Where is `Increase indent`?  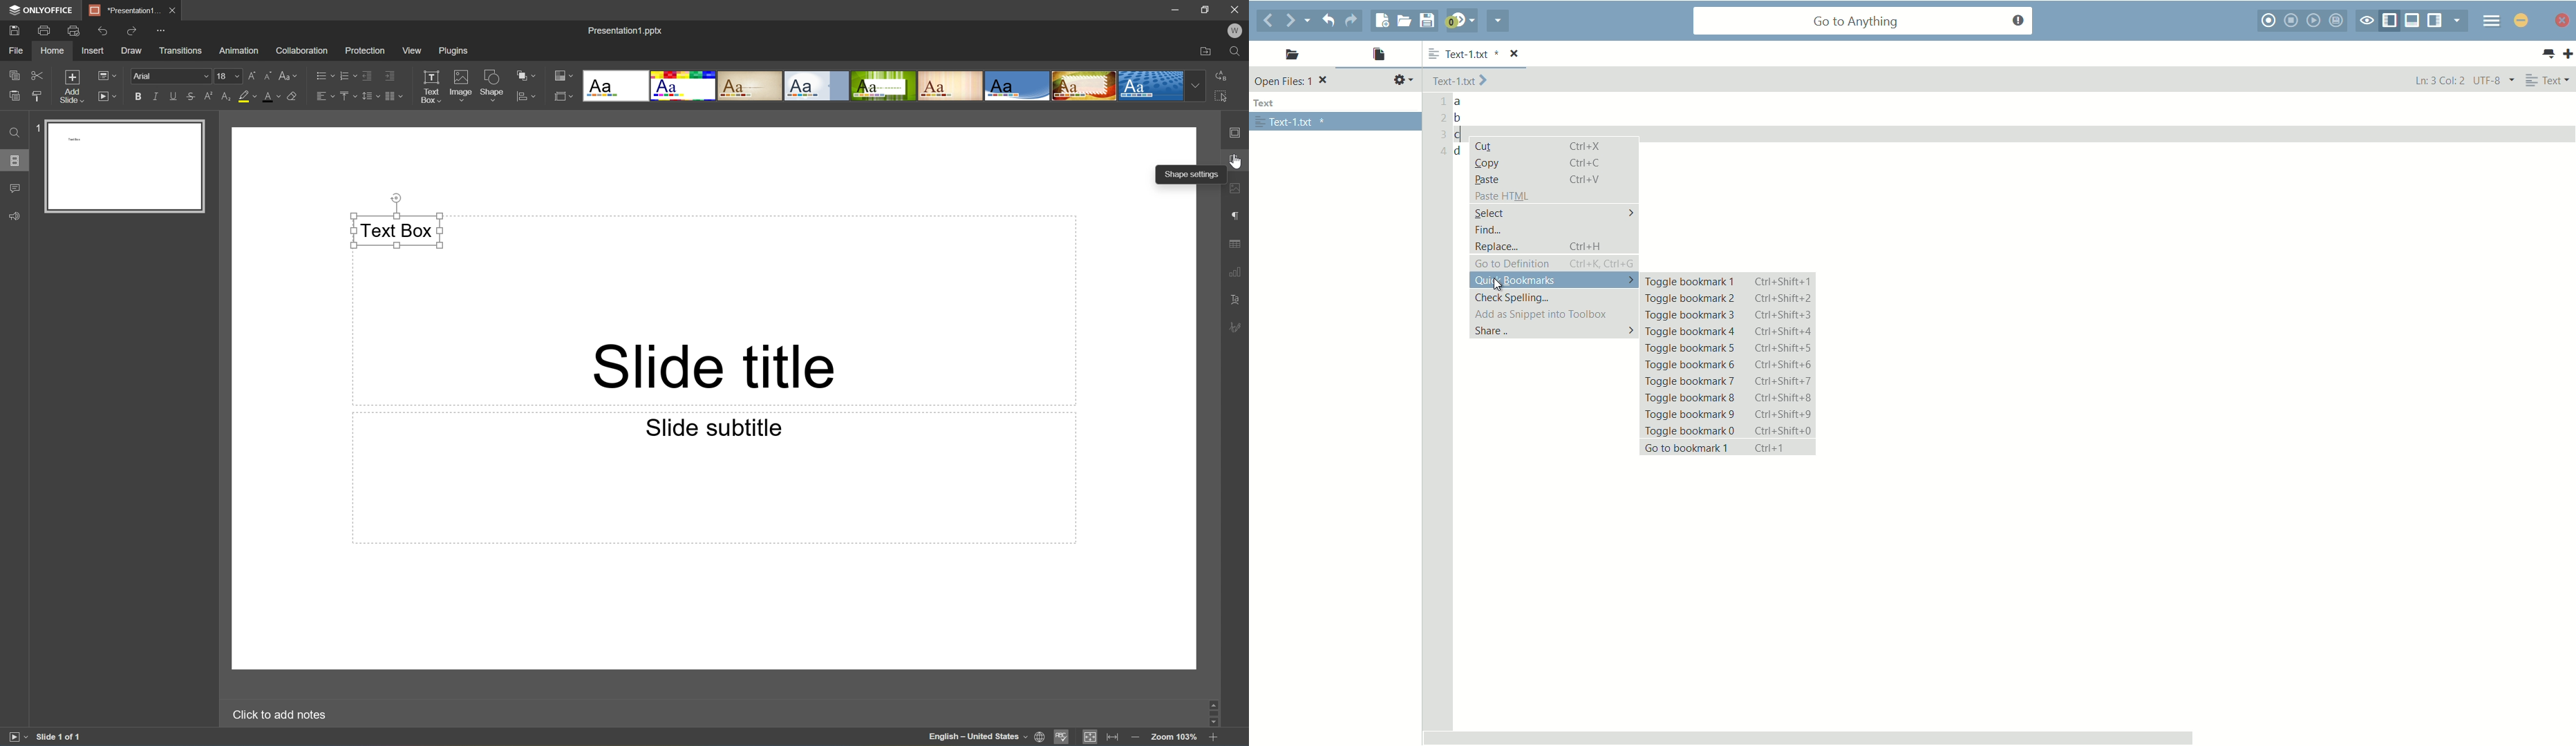
Increase indent is located at coordinates (390, 76).